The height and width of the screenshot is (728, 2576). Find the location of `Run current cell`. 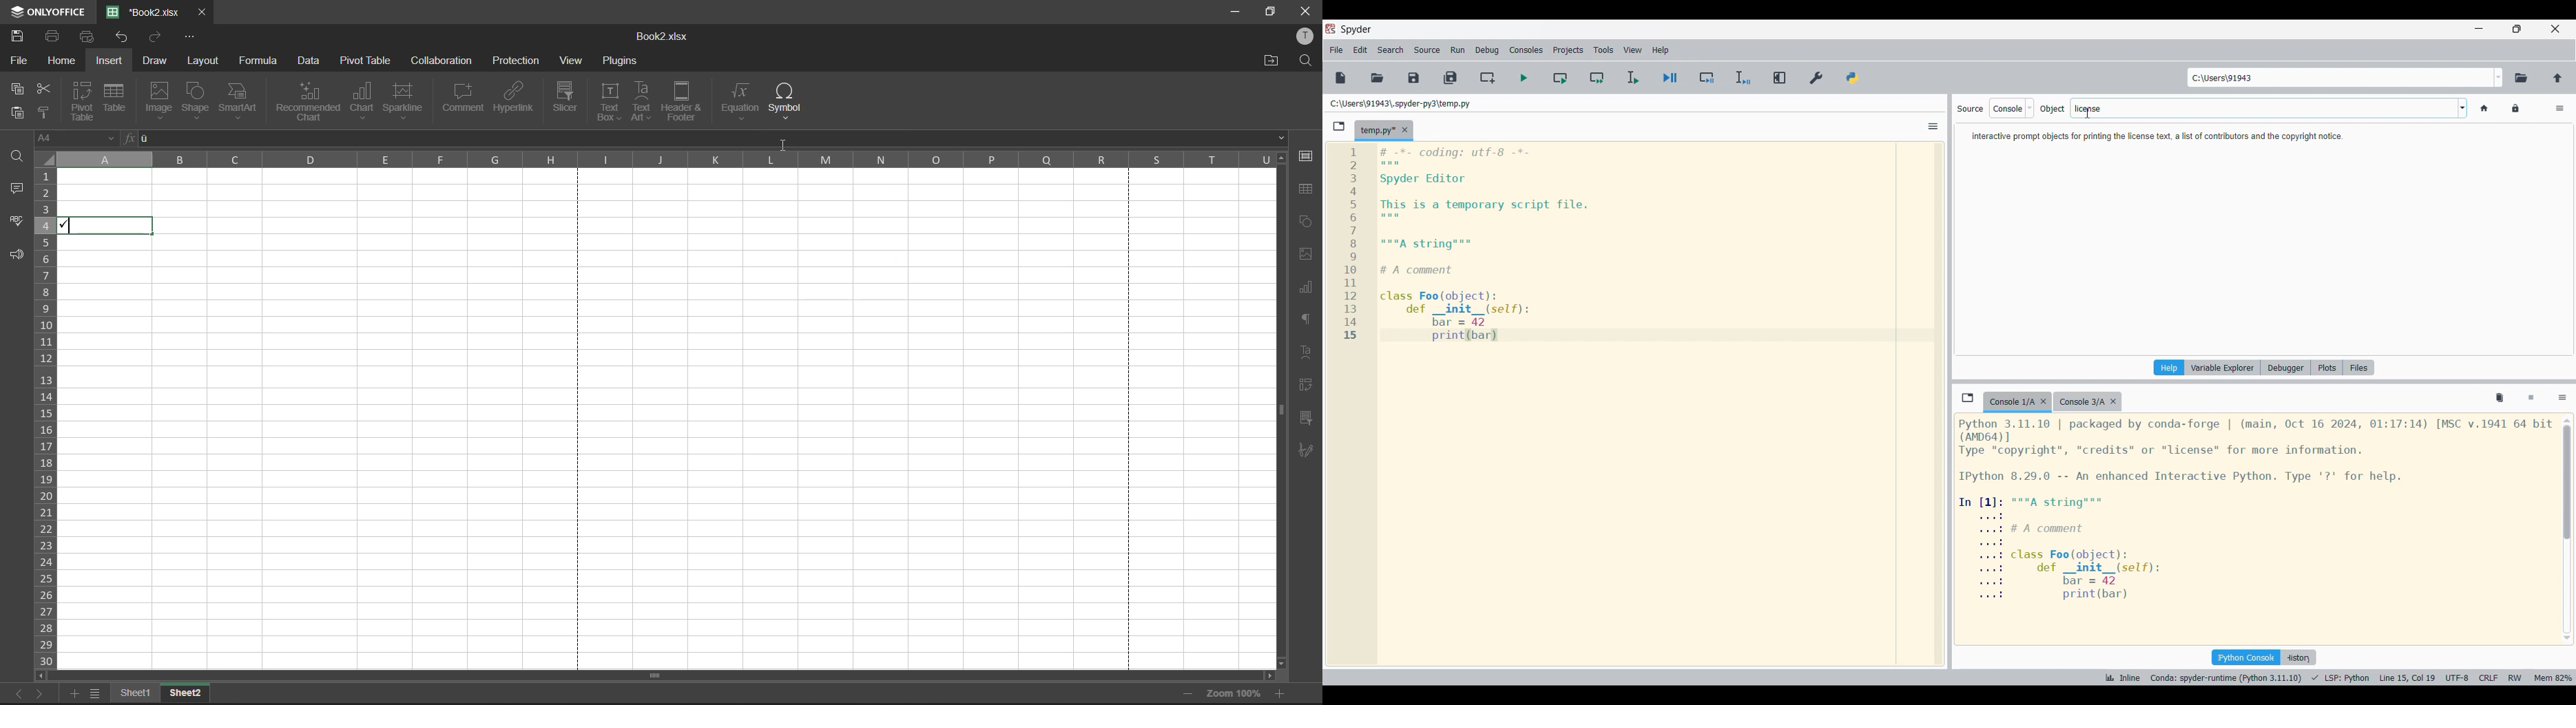

Run current cell is located at coordinates (1561, 78).